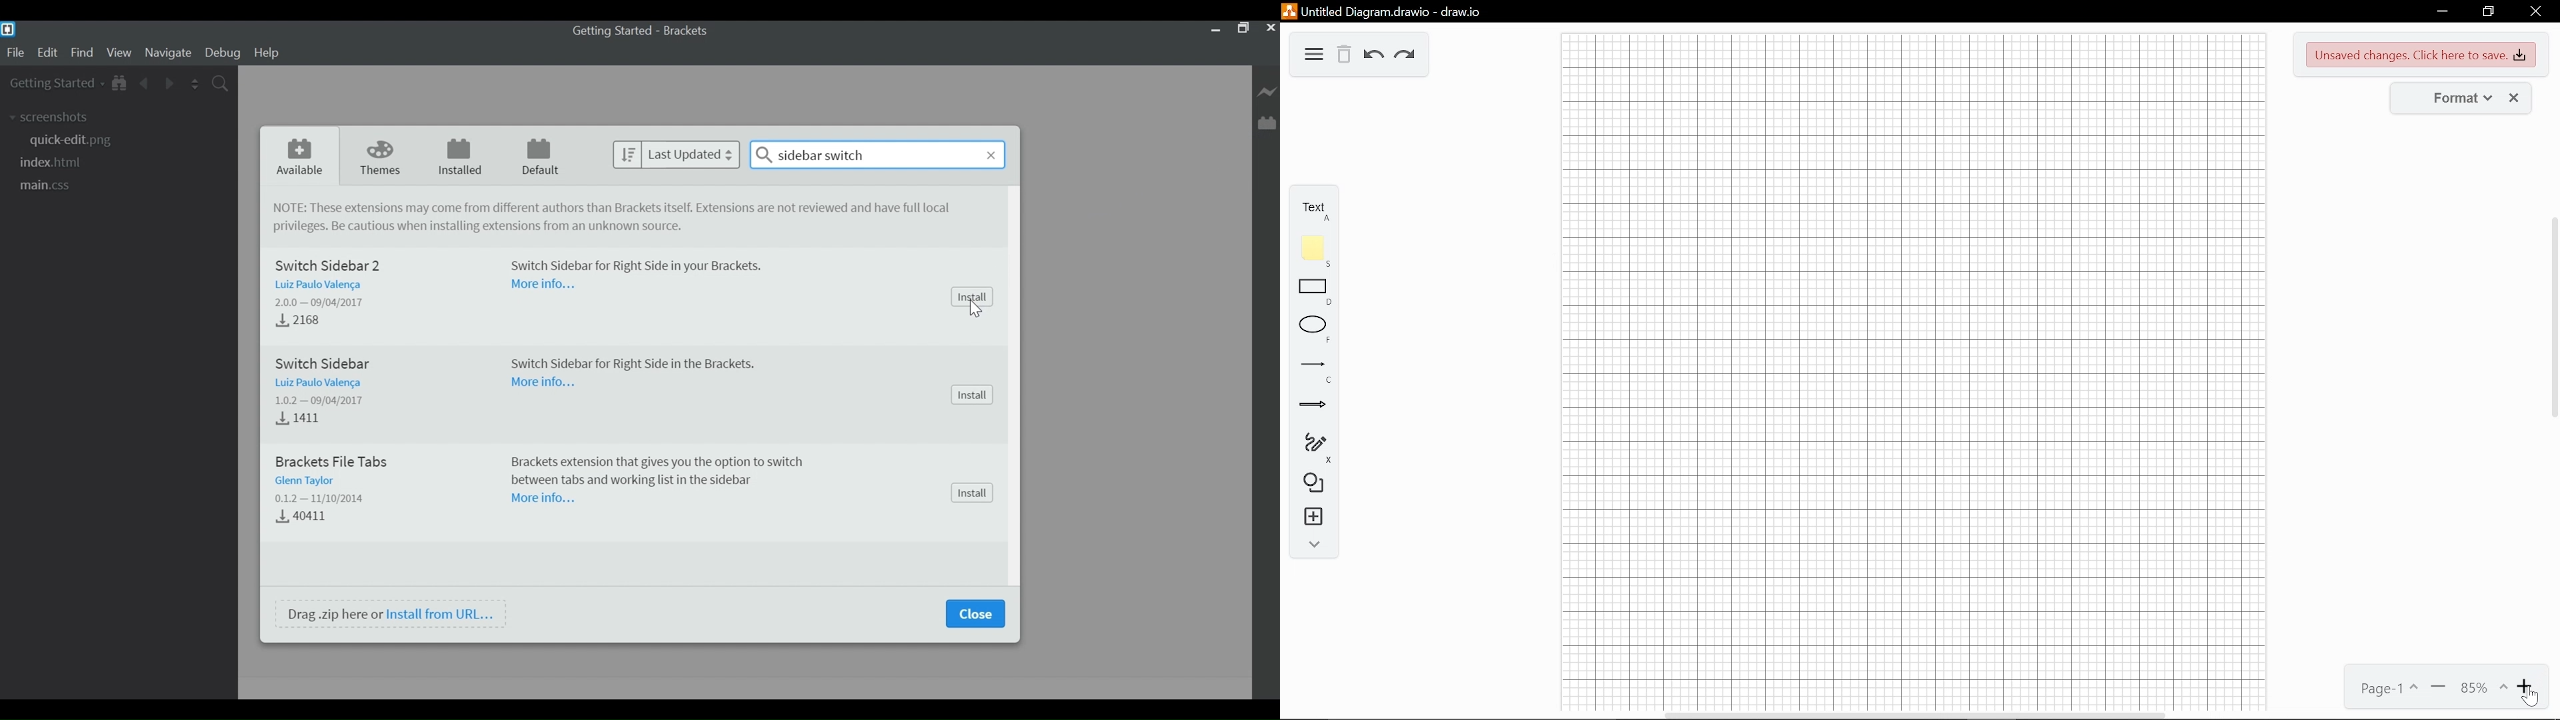 The width and height of the screenshot is (2576, 728). I want to click on zoom out, so click(2439, 686).